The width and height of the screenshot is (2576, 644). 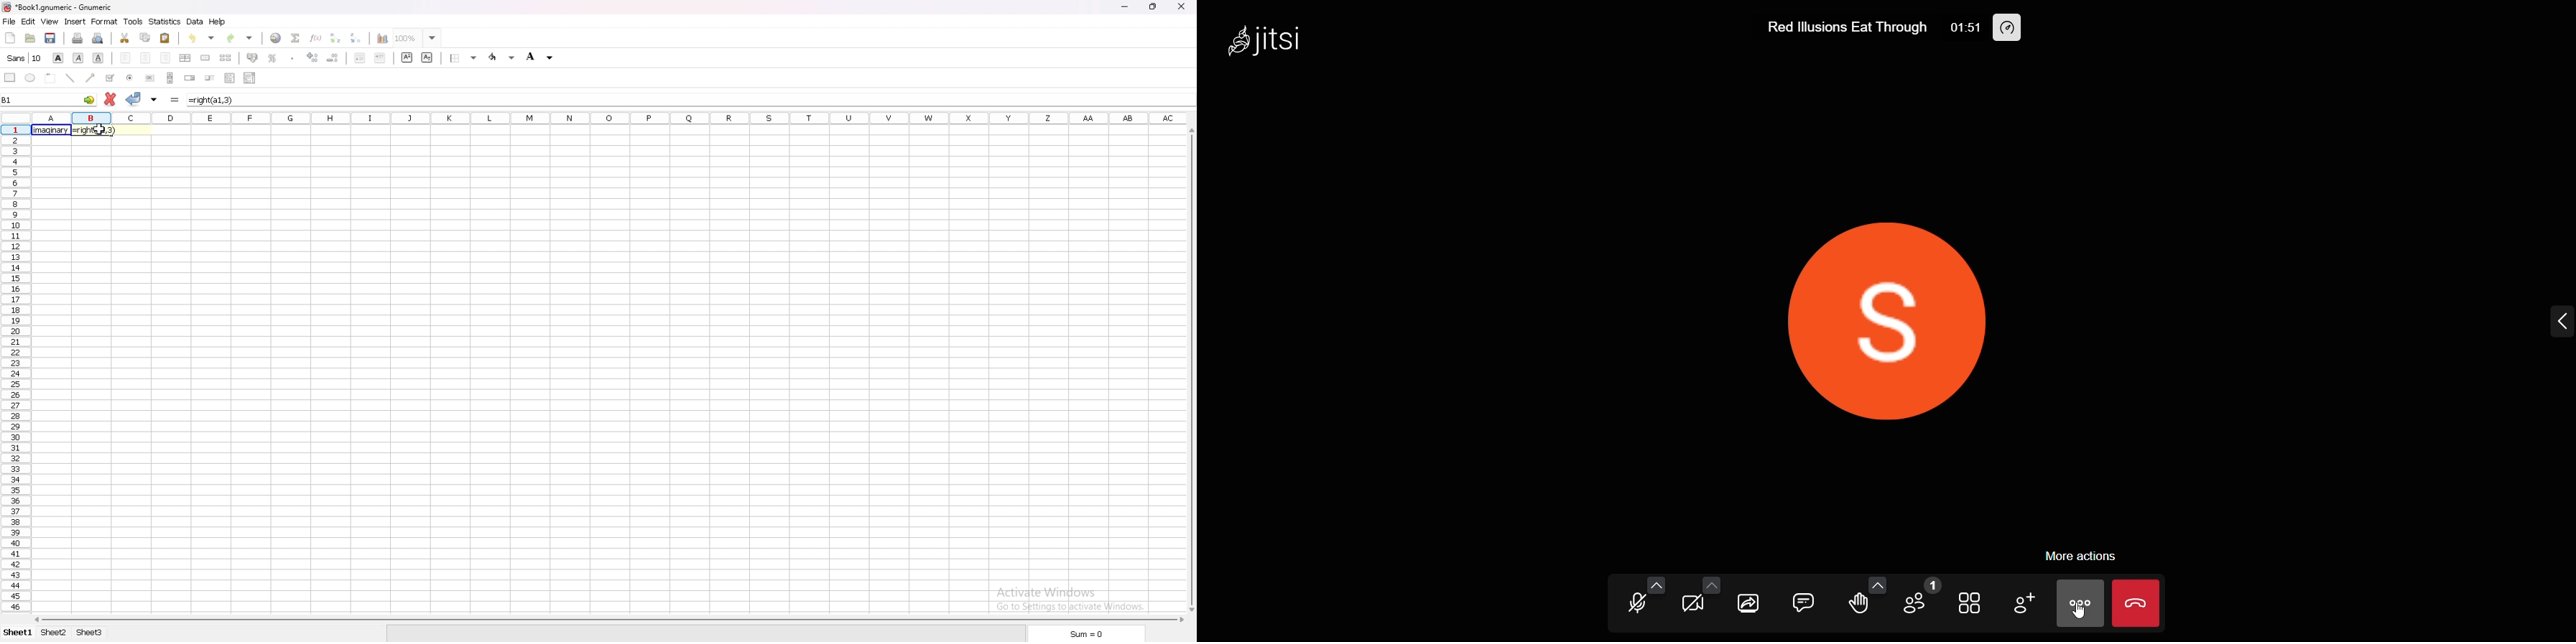 I want to click on list, so click(x=230, y=78).